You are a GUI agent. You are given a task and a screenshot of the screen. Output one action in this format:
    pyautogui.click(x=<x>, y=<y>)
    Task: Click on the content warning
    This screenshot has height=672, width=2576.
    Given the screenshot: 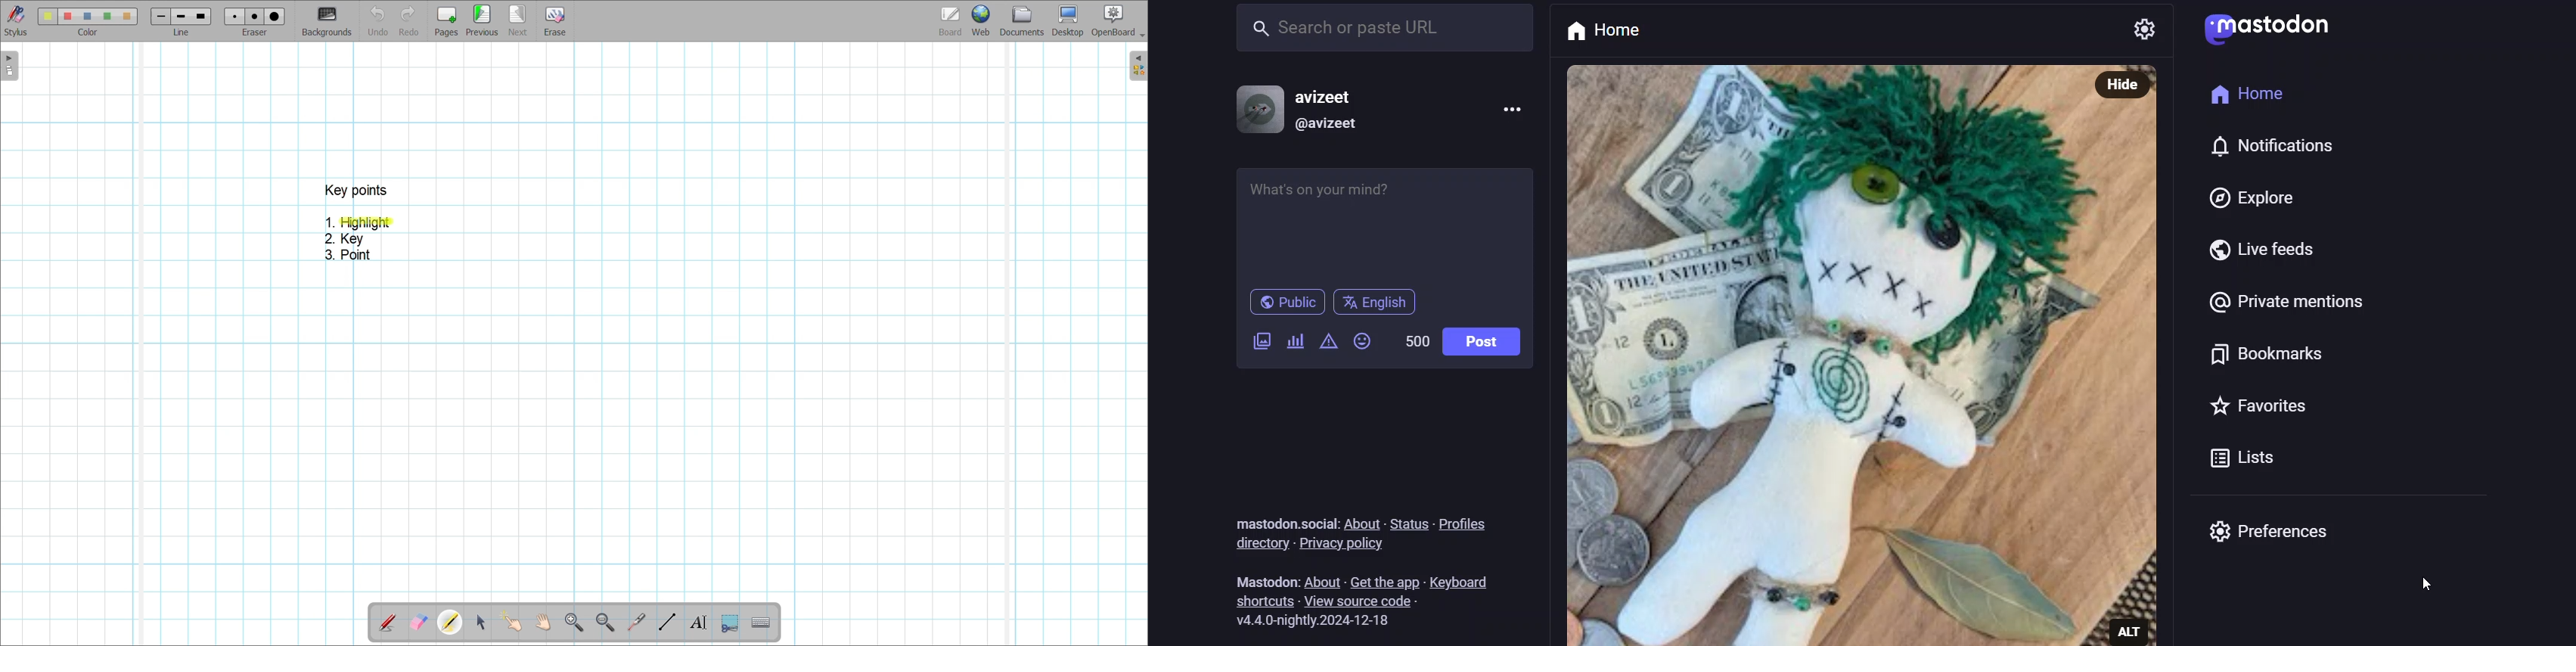 What is the action you would take?
    pyautogui.click(x=1329, y=340)
    